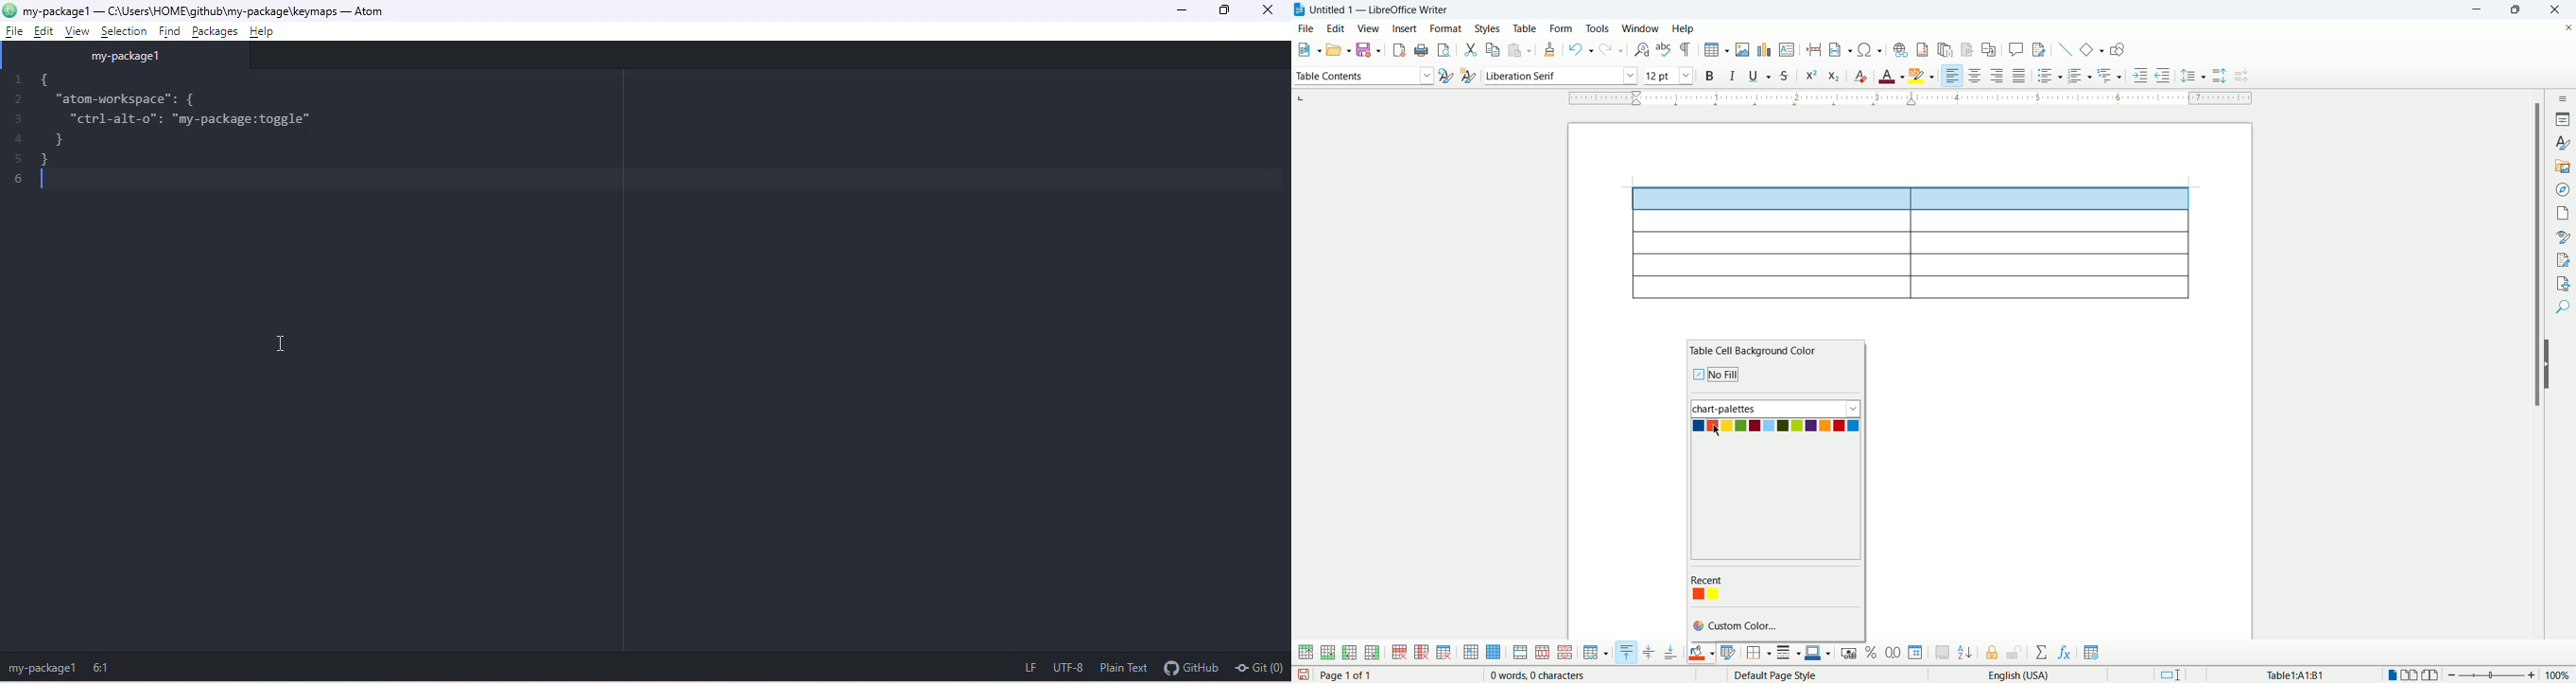 The width and height of the screenshot is (2576, 700). I want to click on color palette, so click(1775, 425).